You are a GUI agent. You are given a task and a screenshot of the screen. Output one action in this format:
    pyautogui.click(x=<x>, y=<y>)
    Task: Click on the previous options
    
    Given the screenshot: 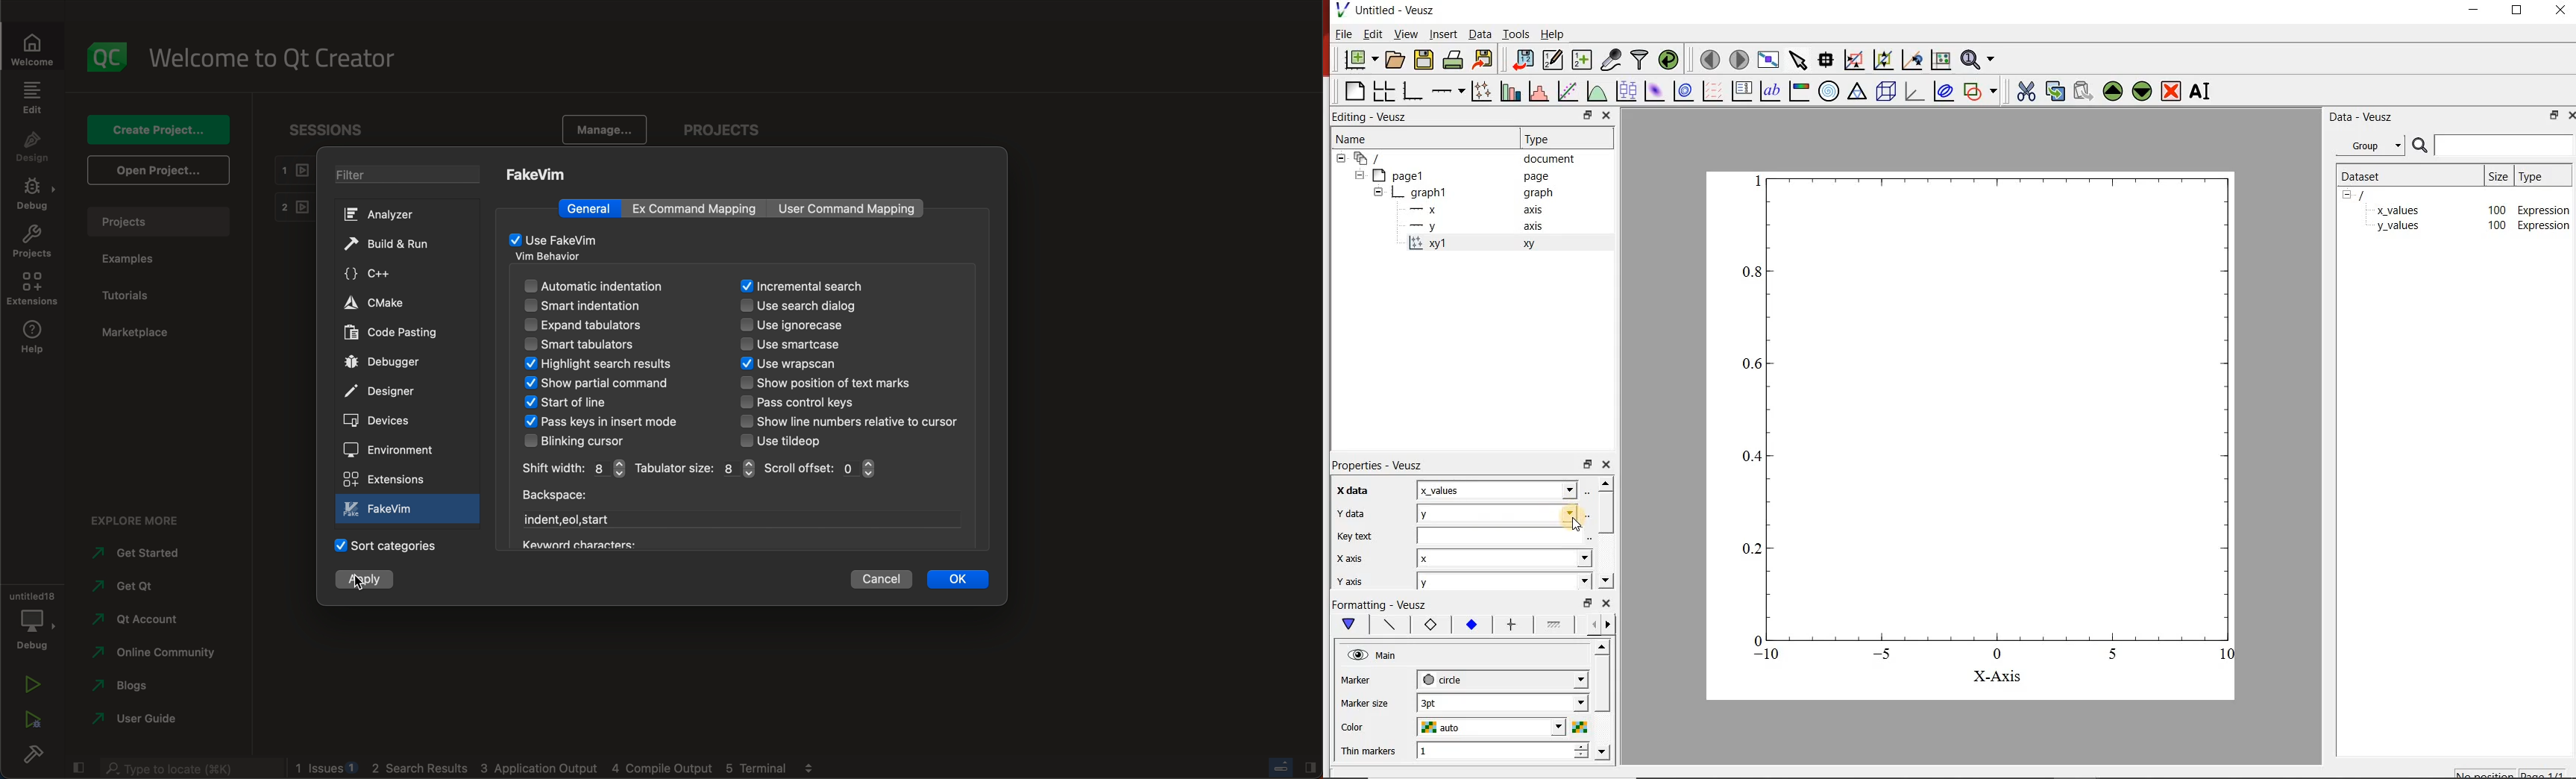 What is the action you would take?
    pyautogui.click(x=1591, y=625)
    